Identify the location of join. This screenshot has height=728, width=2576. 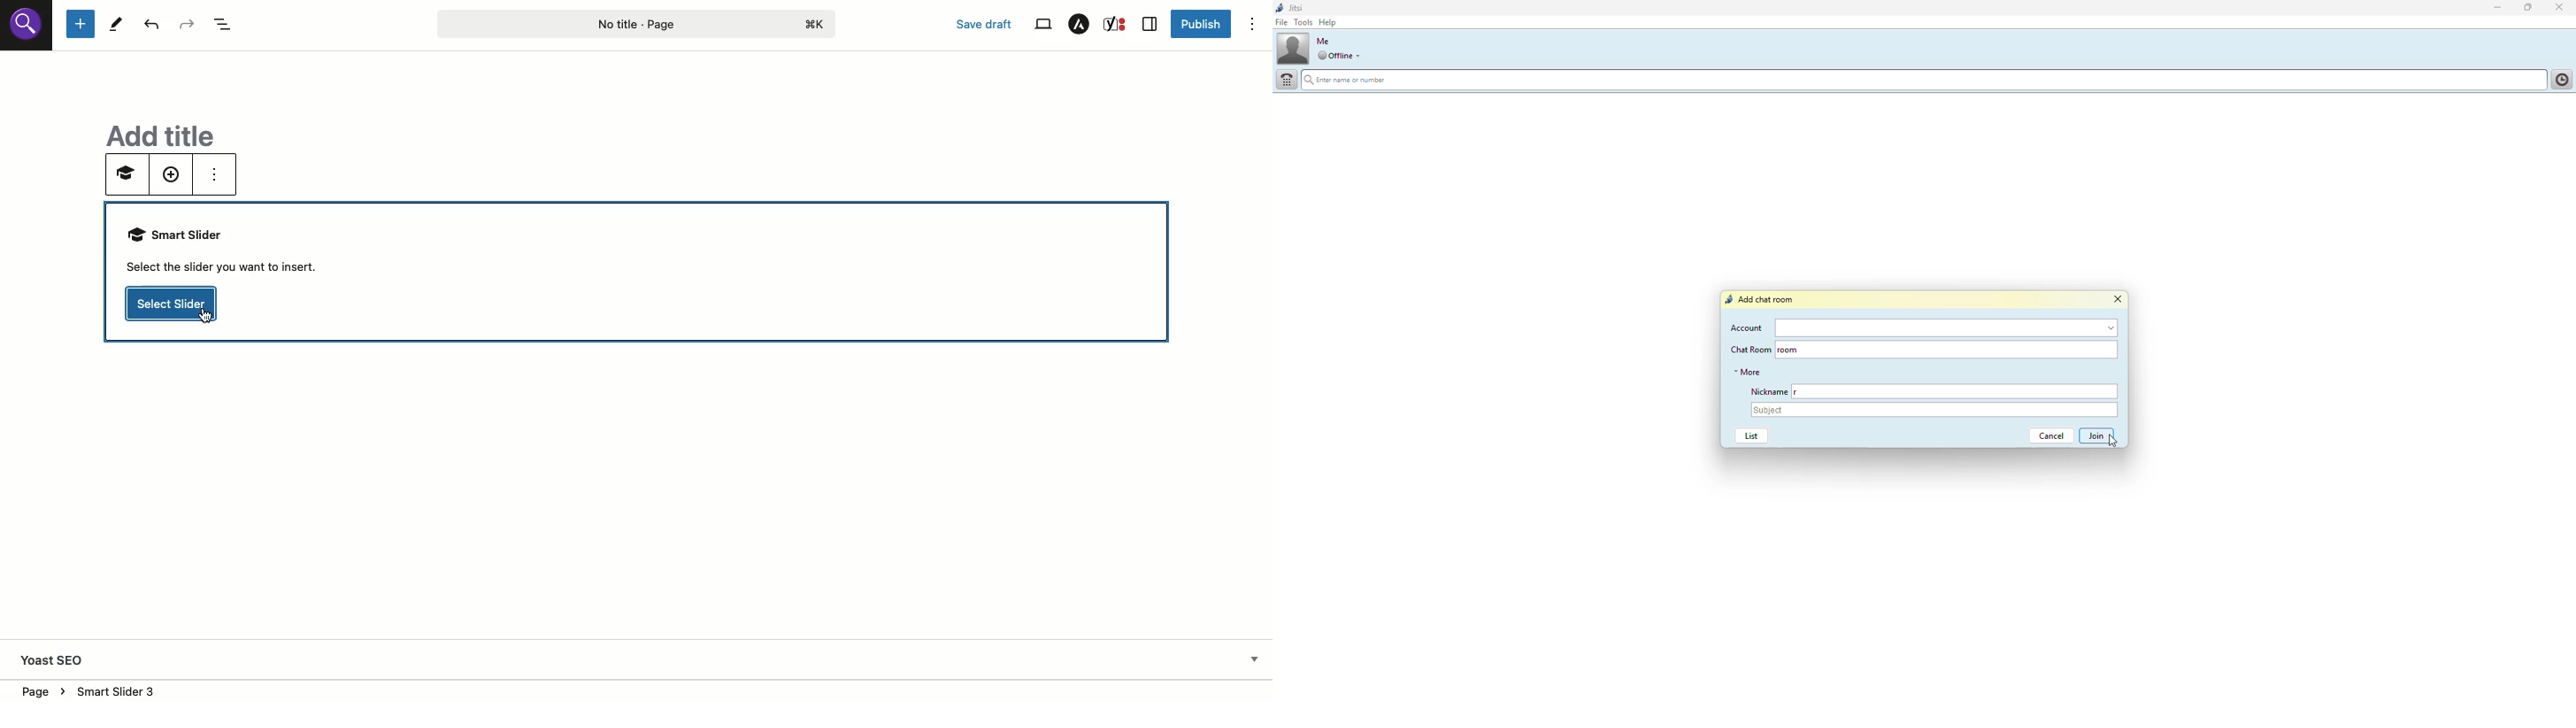
(2098, 436).